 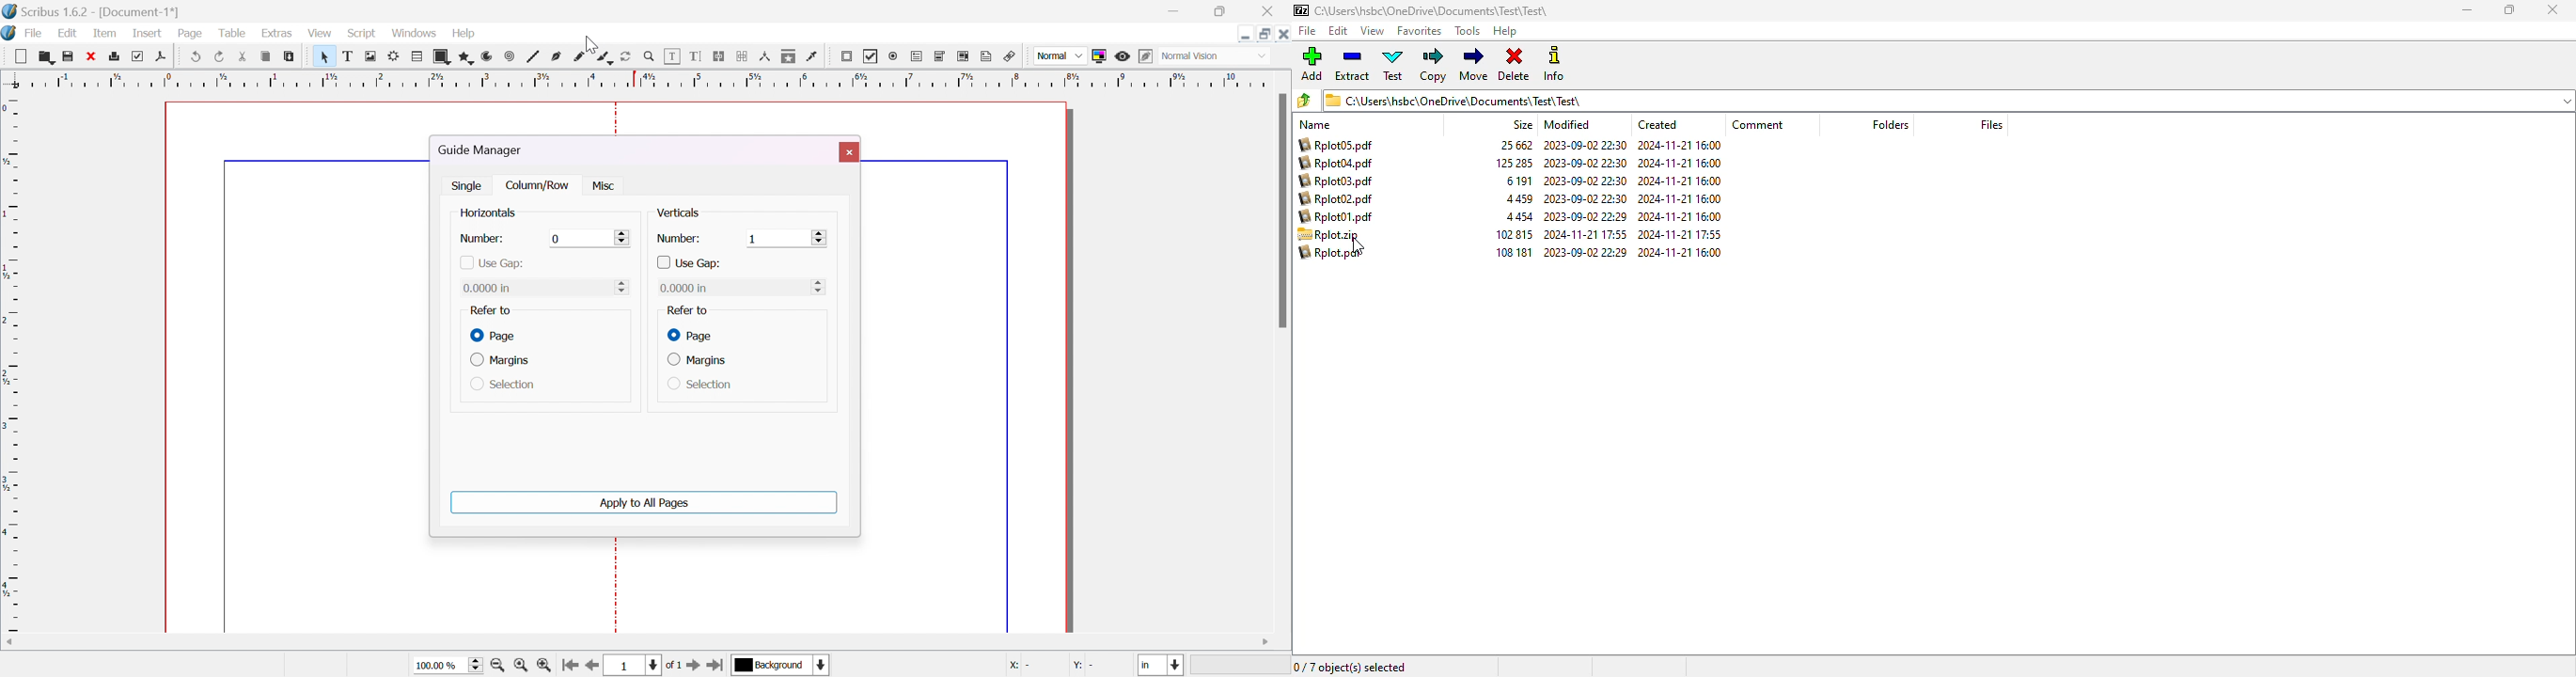 I want to click on Close, so click(x=1284, y=34).